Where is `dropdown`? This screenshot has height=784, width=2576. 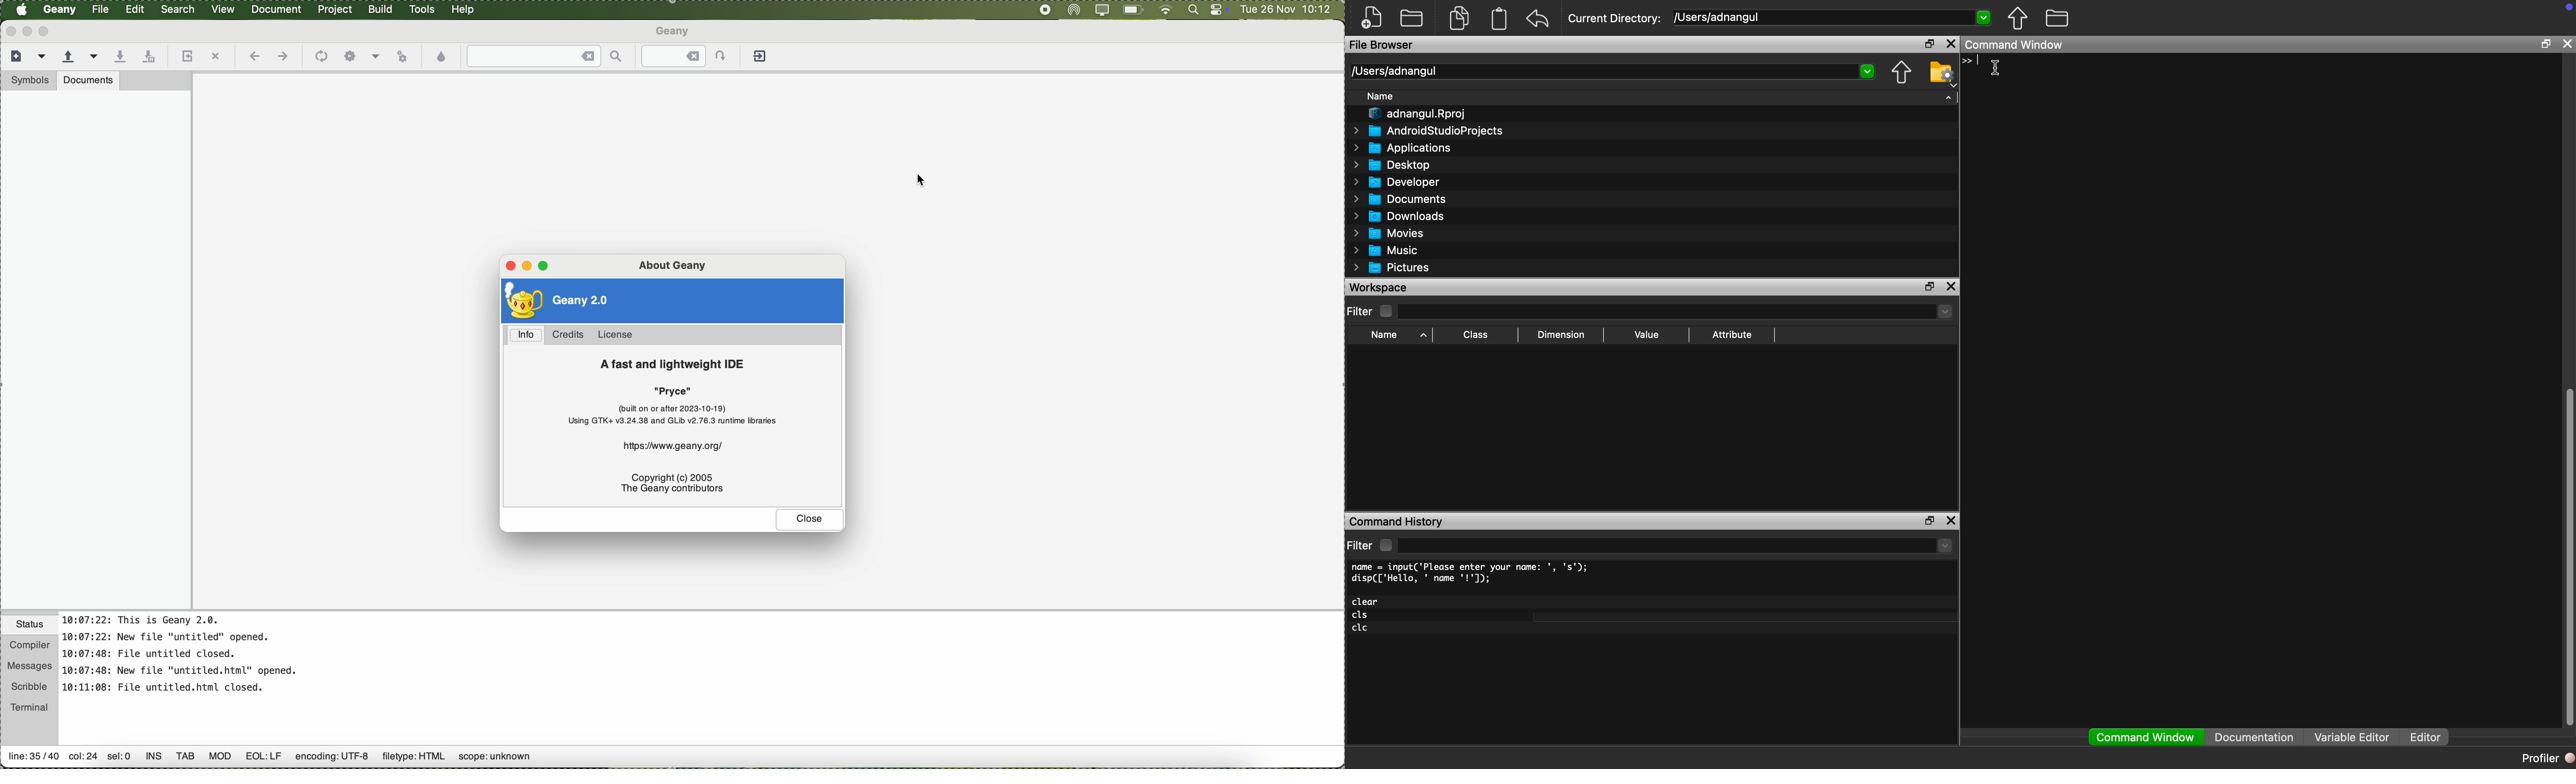
dropdown is located at coordinates (1983, 16).